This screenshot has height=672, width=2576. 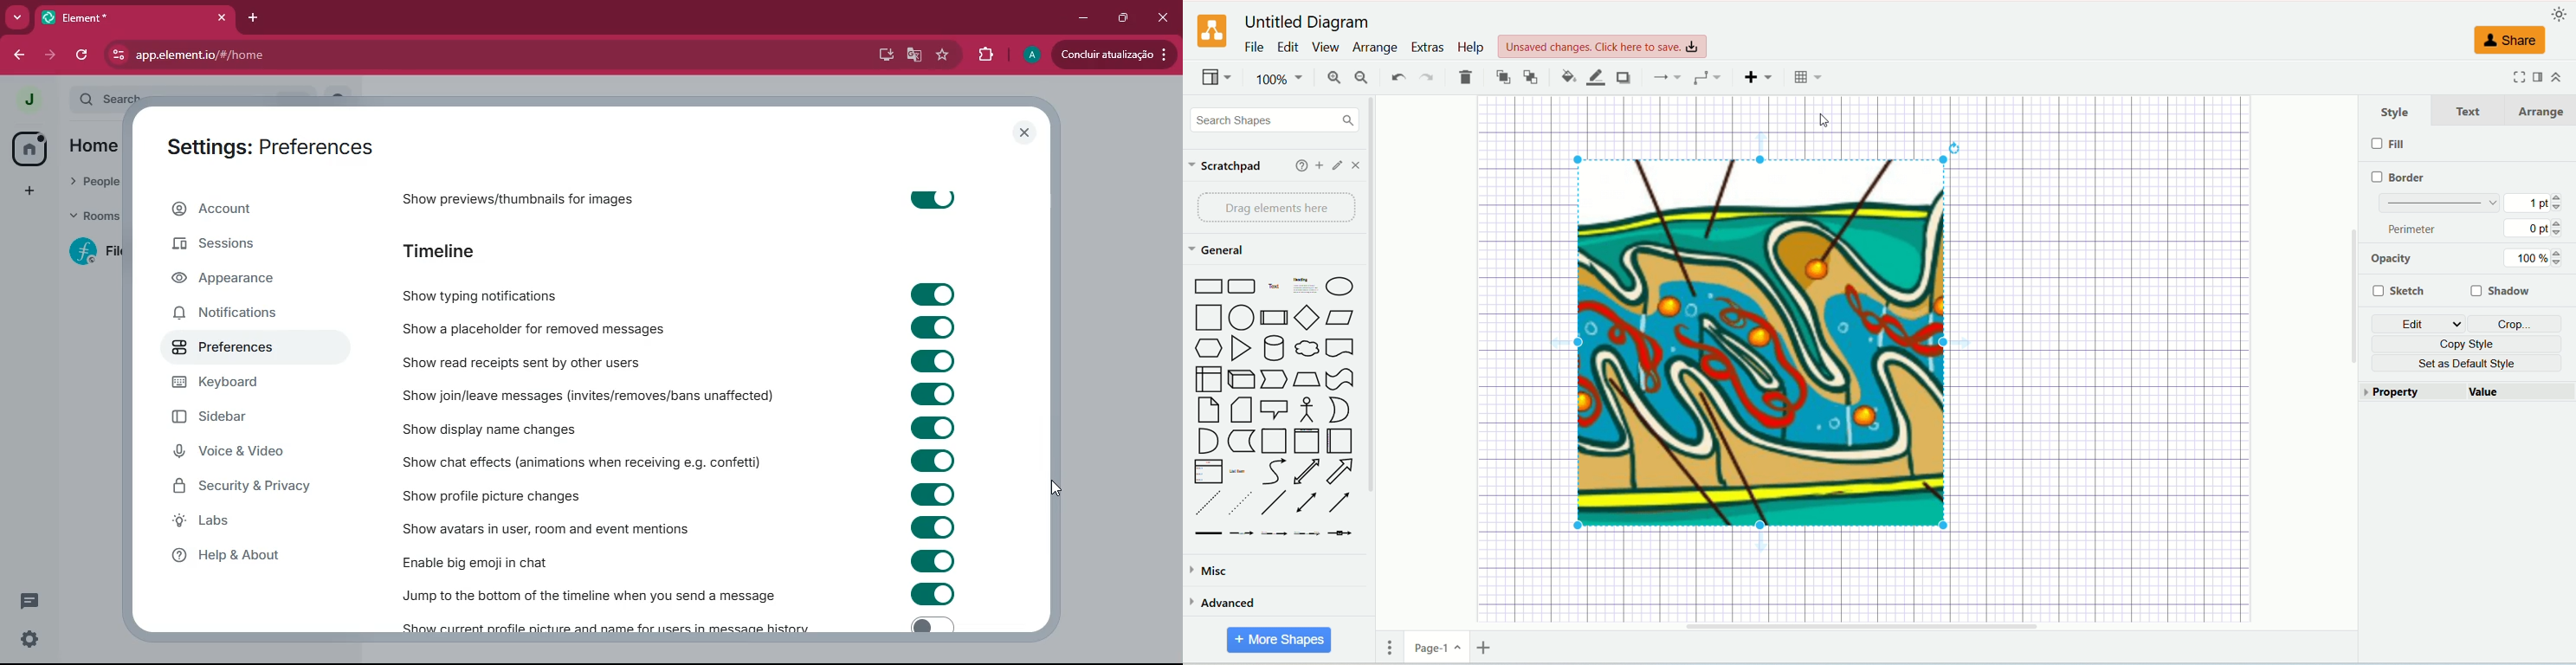 What do you see at coordinates (1275, 505) in the screenshot?
I see `Line` at bounding box center [1275, 505].